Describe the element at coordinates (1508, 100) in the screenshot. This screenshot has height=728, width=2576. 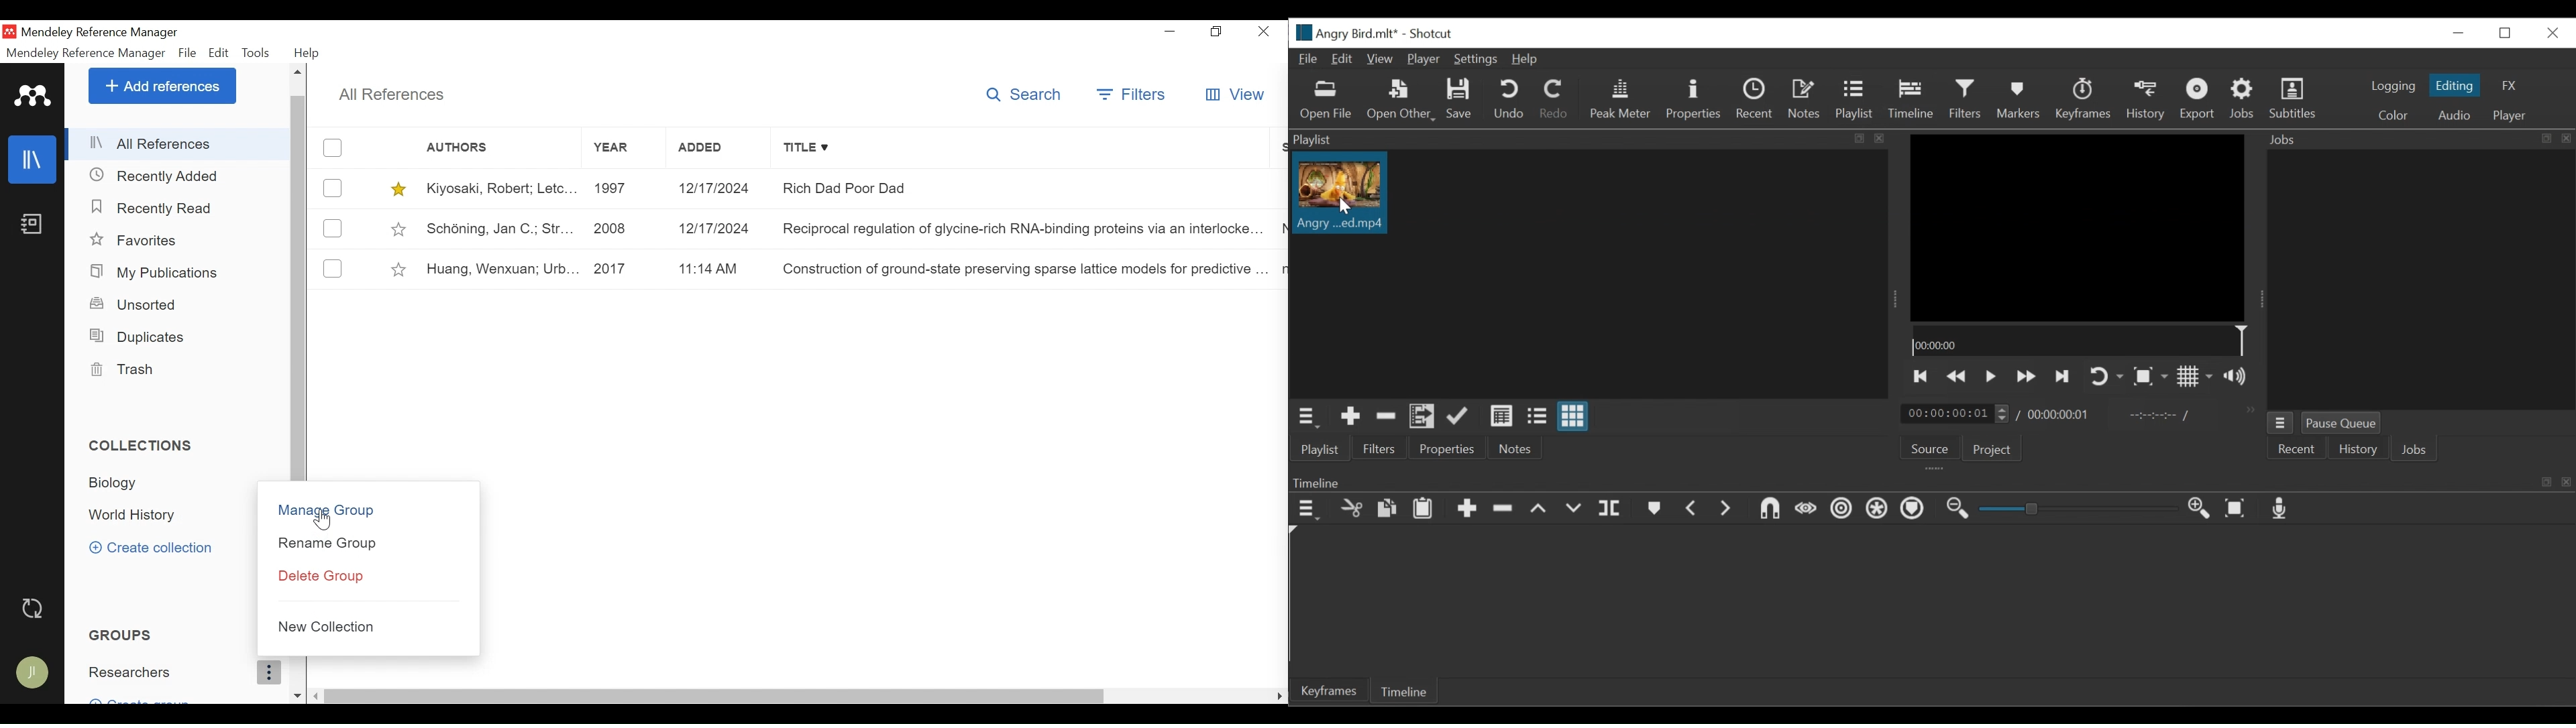
I see `Undo` at that location.